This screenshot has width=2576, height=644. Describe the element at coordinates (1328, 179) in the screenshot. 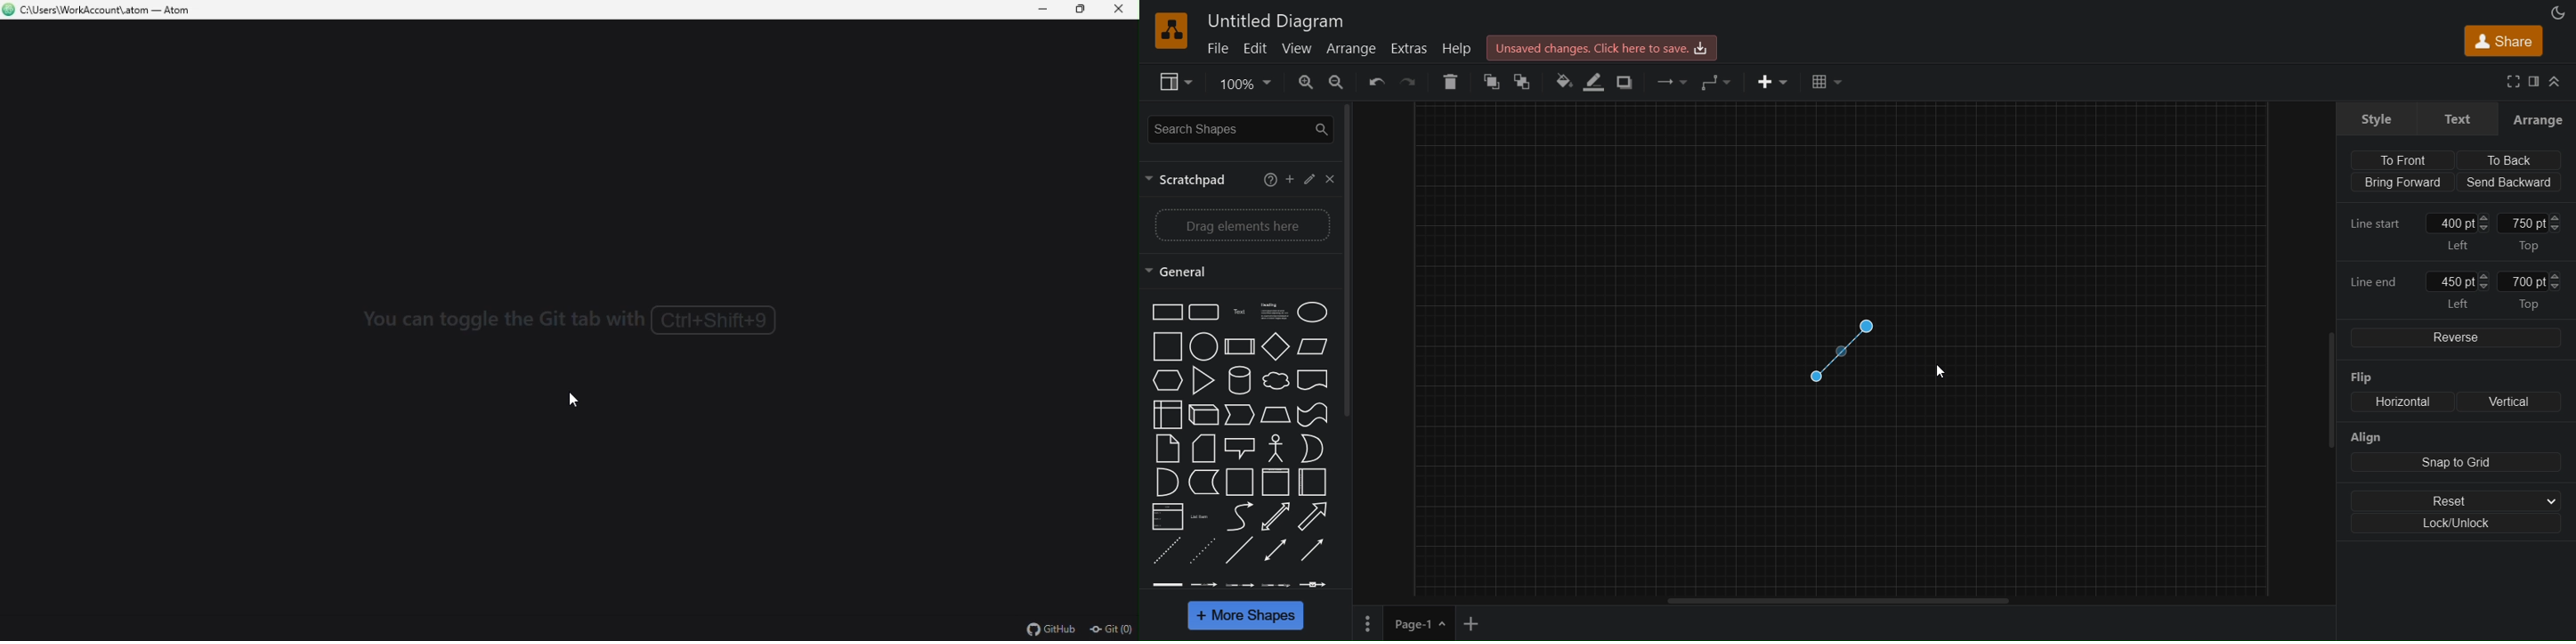

I see `close` at that location.